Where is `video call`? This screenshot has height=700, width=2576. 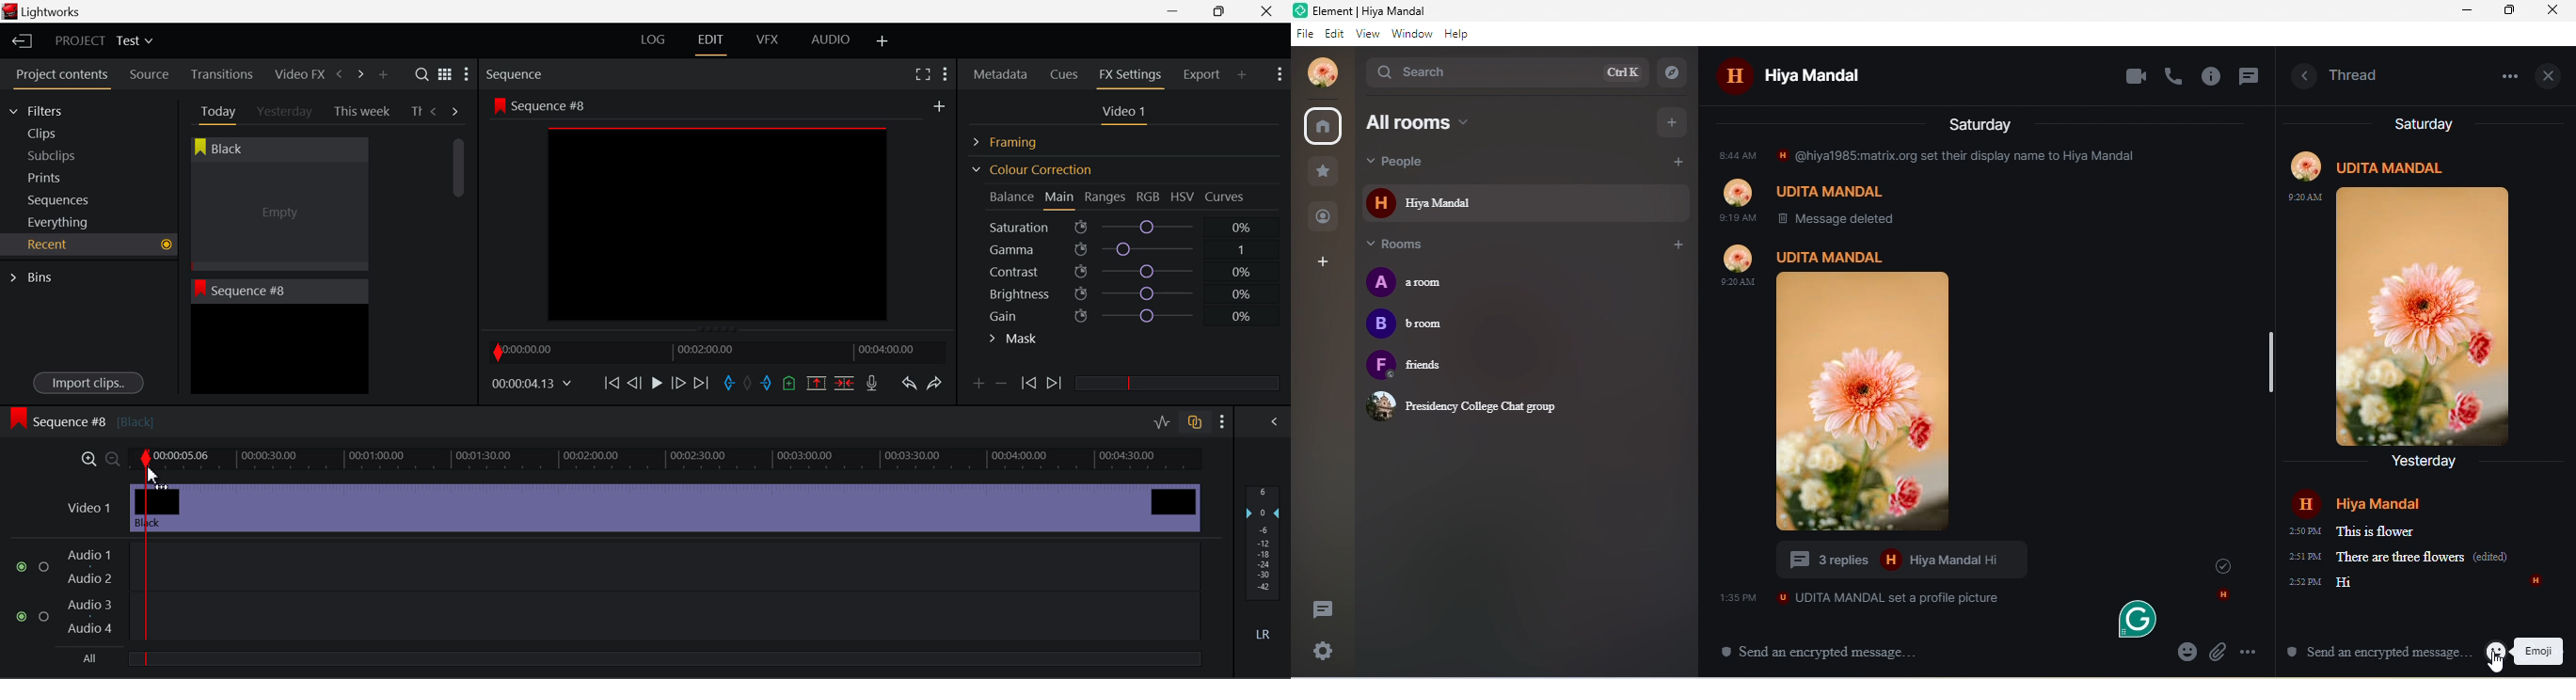 video call is located at coordinates (2135, 77).